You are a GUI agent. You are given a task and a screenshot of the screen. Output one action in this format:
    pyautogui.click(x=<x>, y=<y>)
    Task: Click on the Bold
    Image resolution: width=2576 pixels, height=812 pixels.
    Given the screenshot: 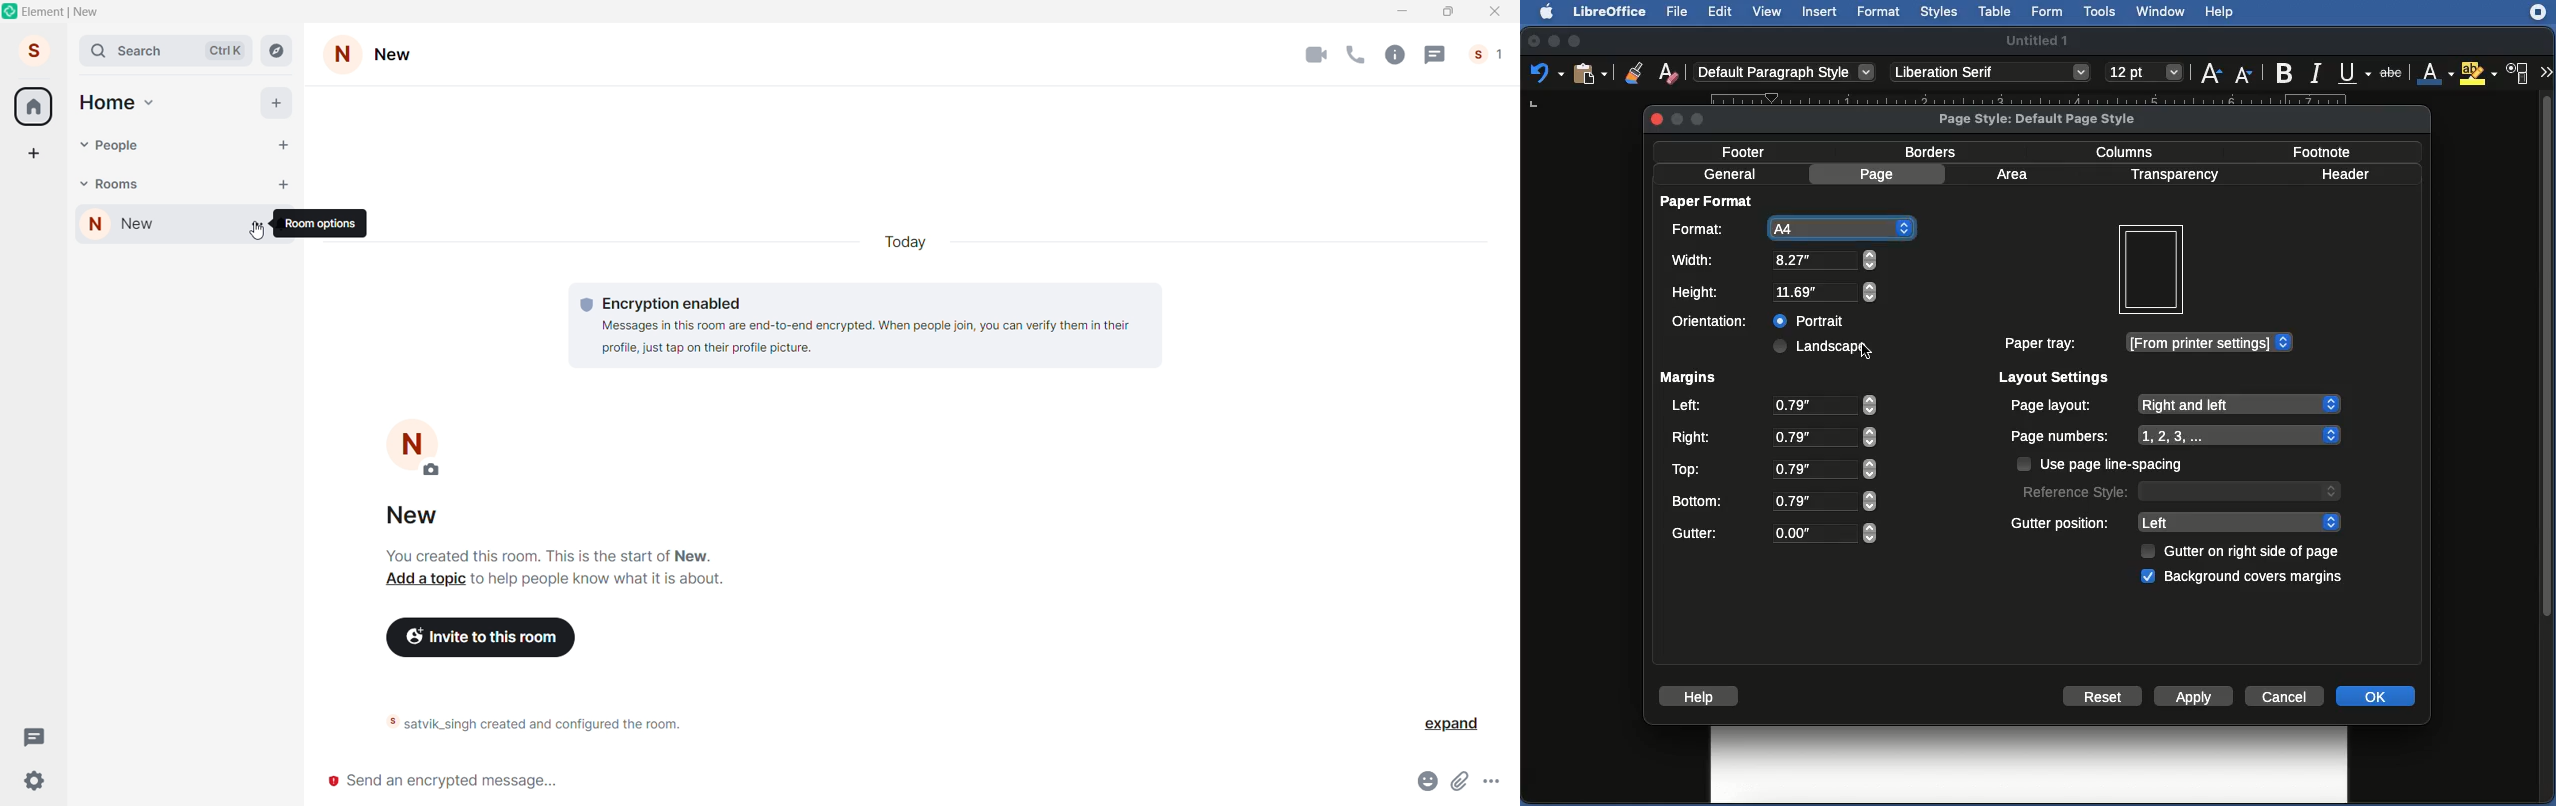 What is the action you would take?
    pyautogui.click(x=2285, y=72)
    